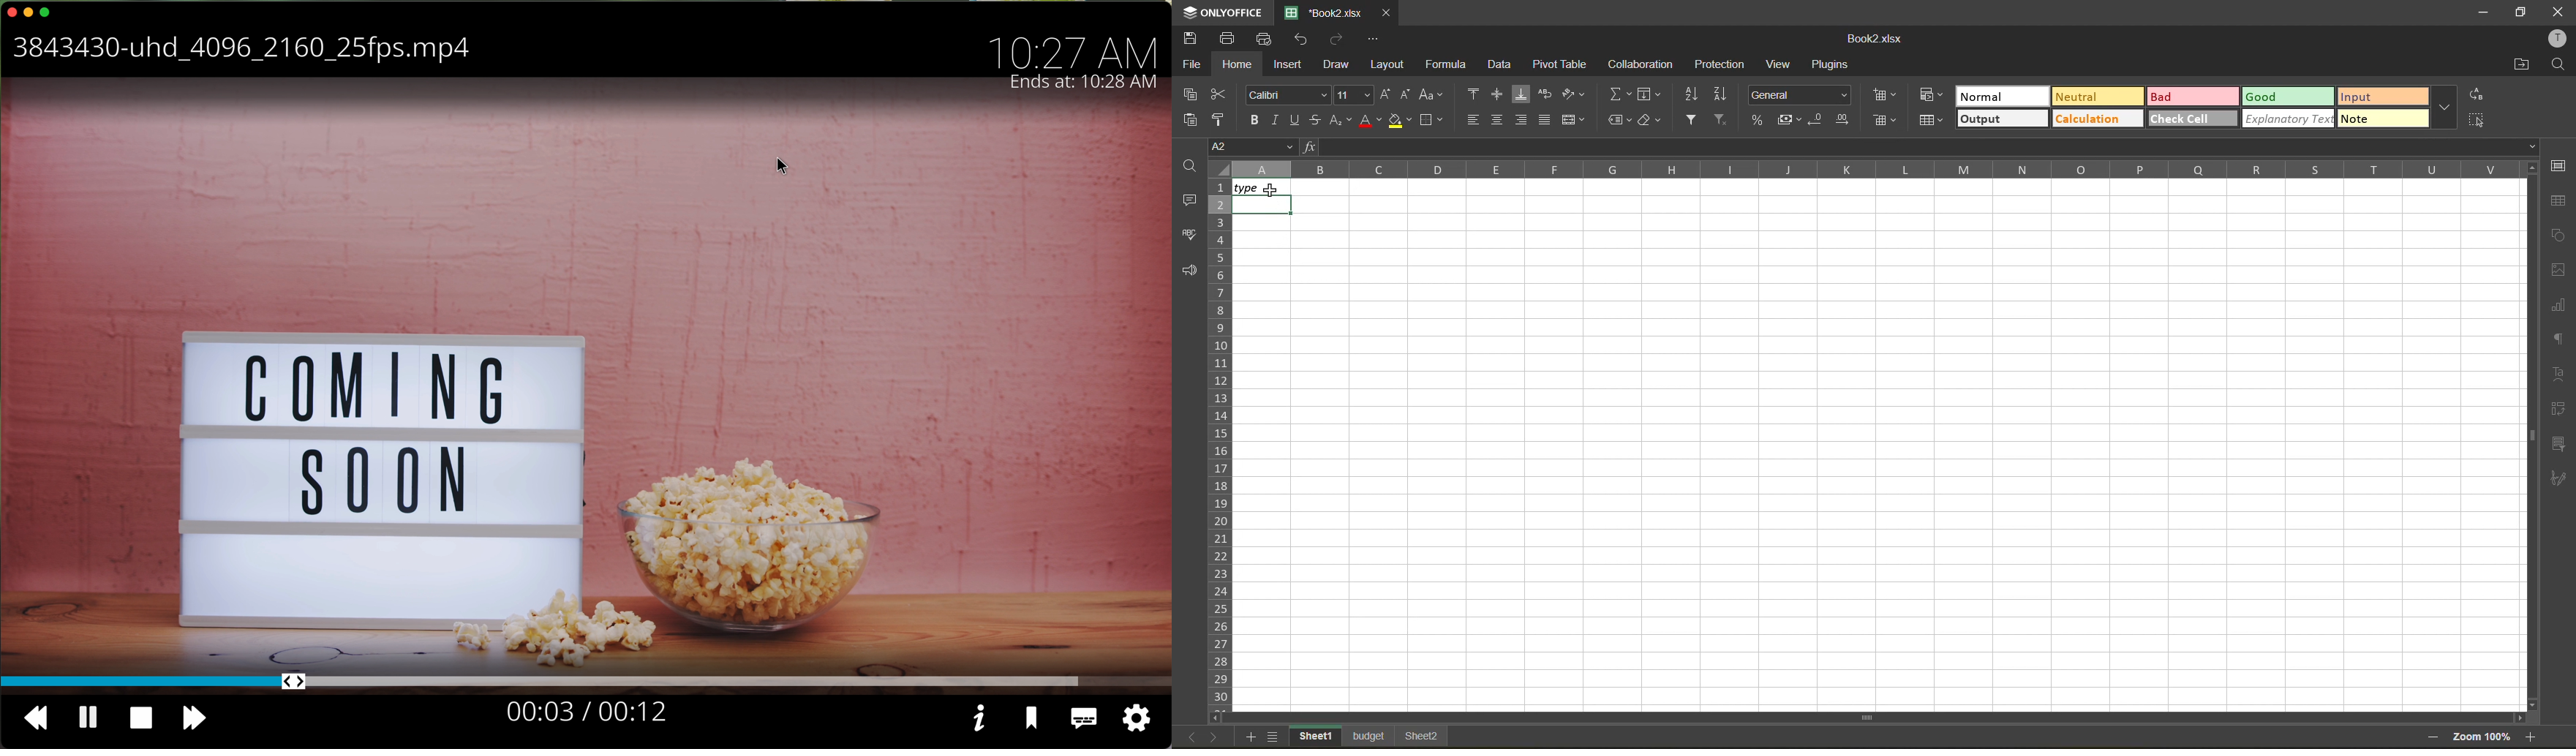 This screenshot has width=2576, height=756. I want to click on copy style, so click(1220, 119).